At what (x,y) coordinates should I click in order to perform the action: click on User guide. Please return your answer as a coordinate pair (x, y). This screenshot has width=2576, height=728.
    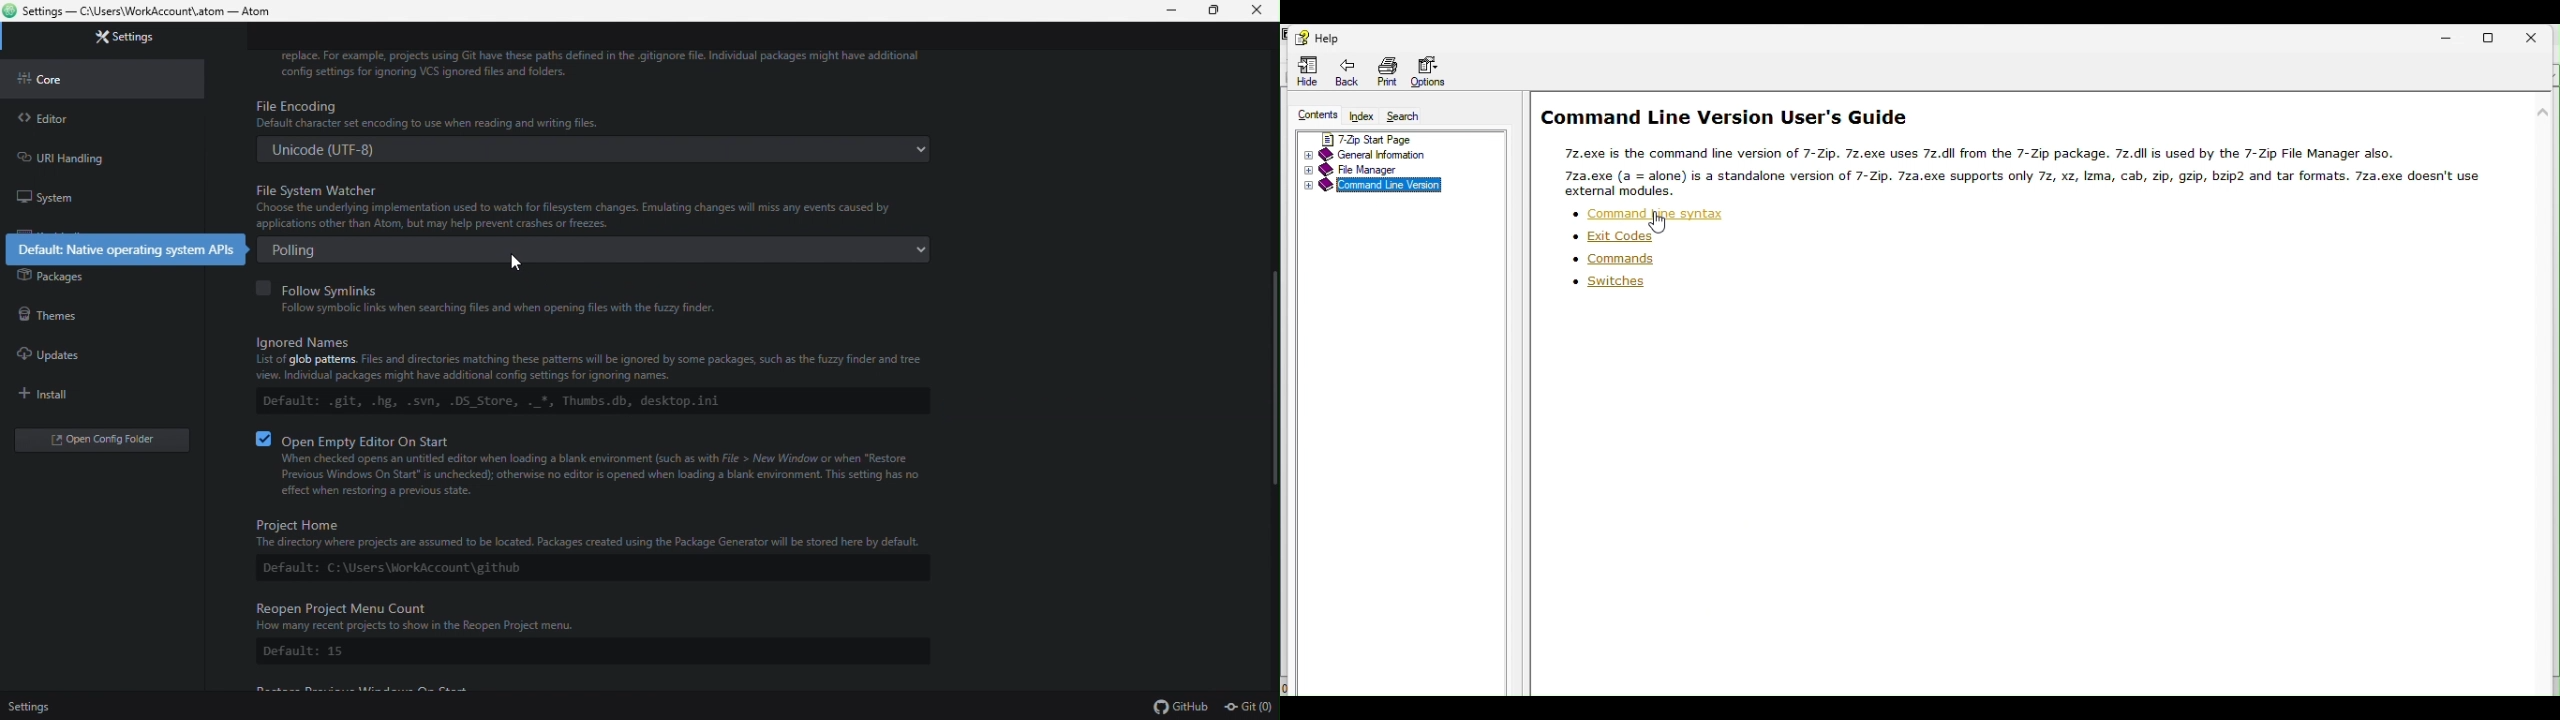
    Looking at the image, I should click on (2016, 148).